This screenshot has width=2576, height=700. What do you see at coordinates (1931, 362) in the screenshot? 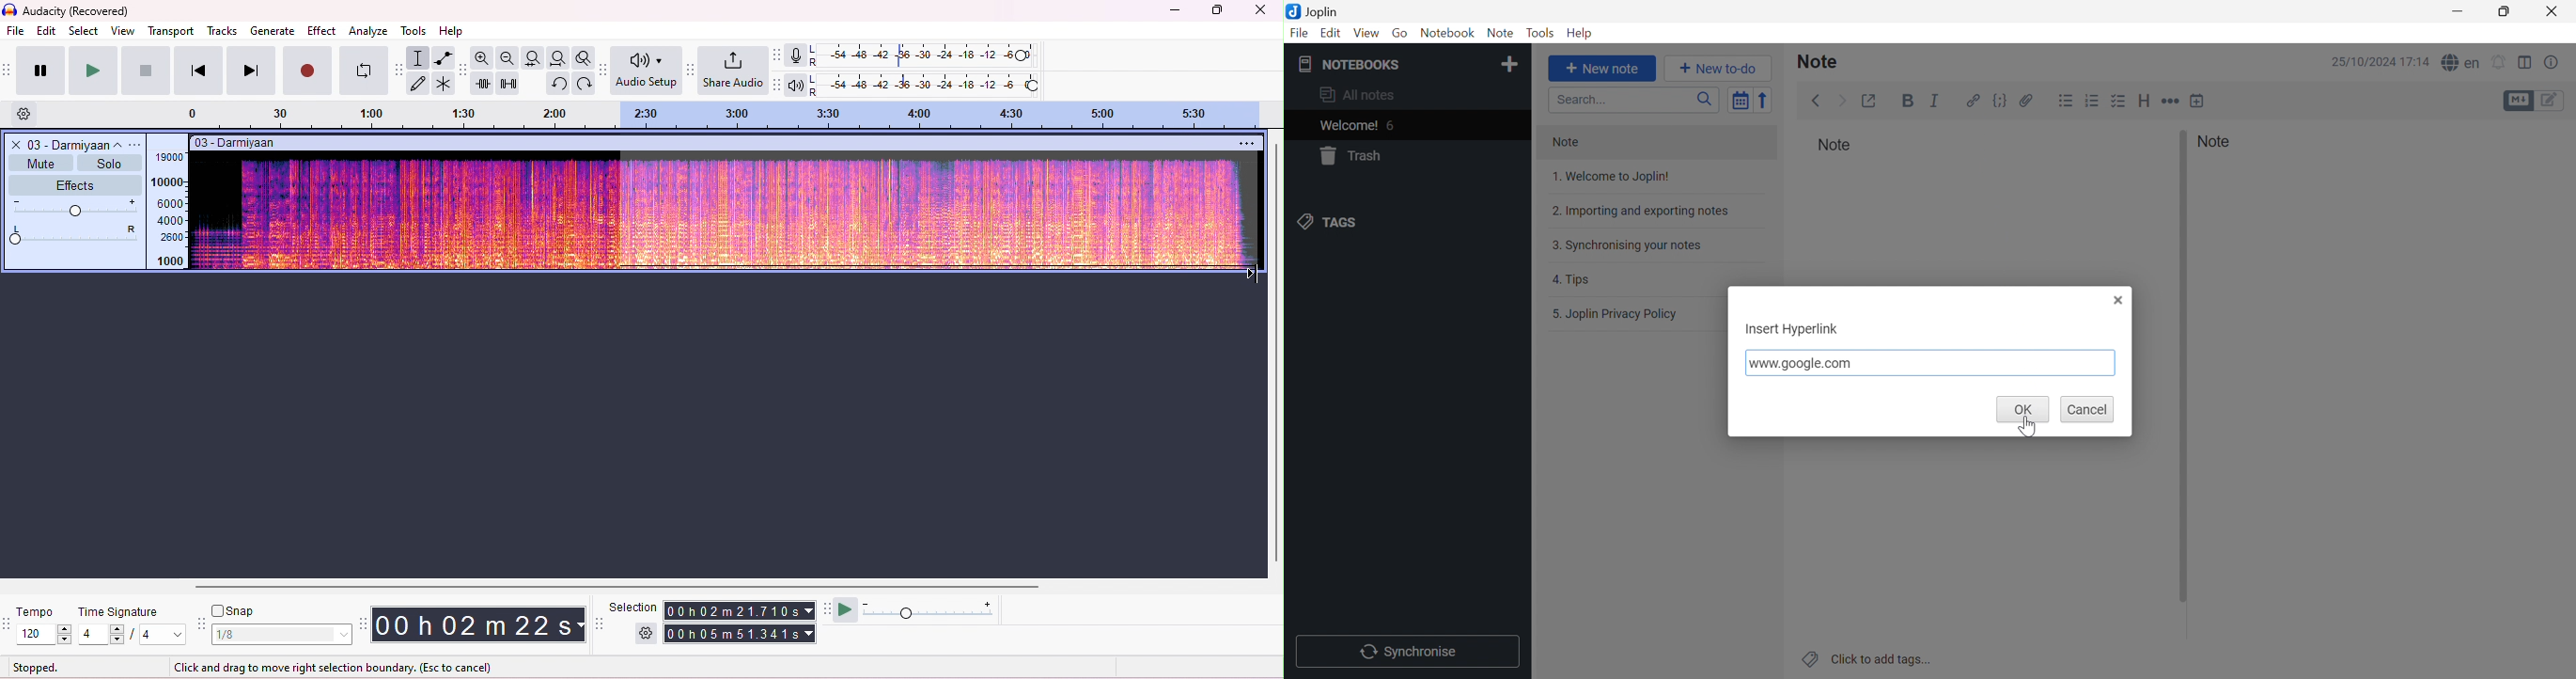
I see `www.google.com` at bounding box center [1931, 362].